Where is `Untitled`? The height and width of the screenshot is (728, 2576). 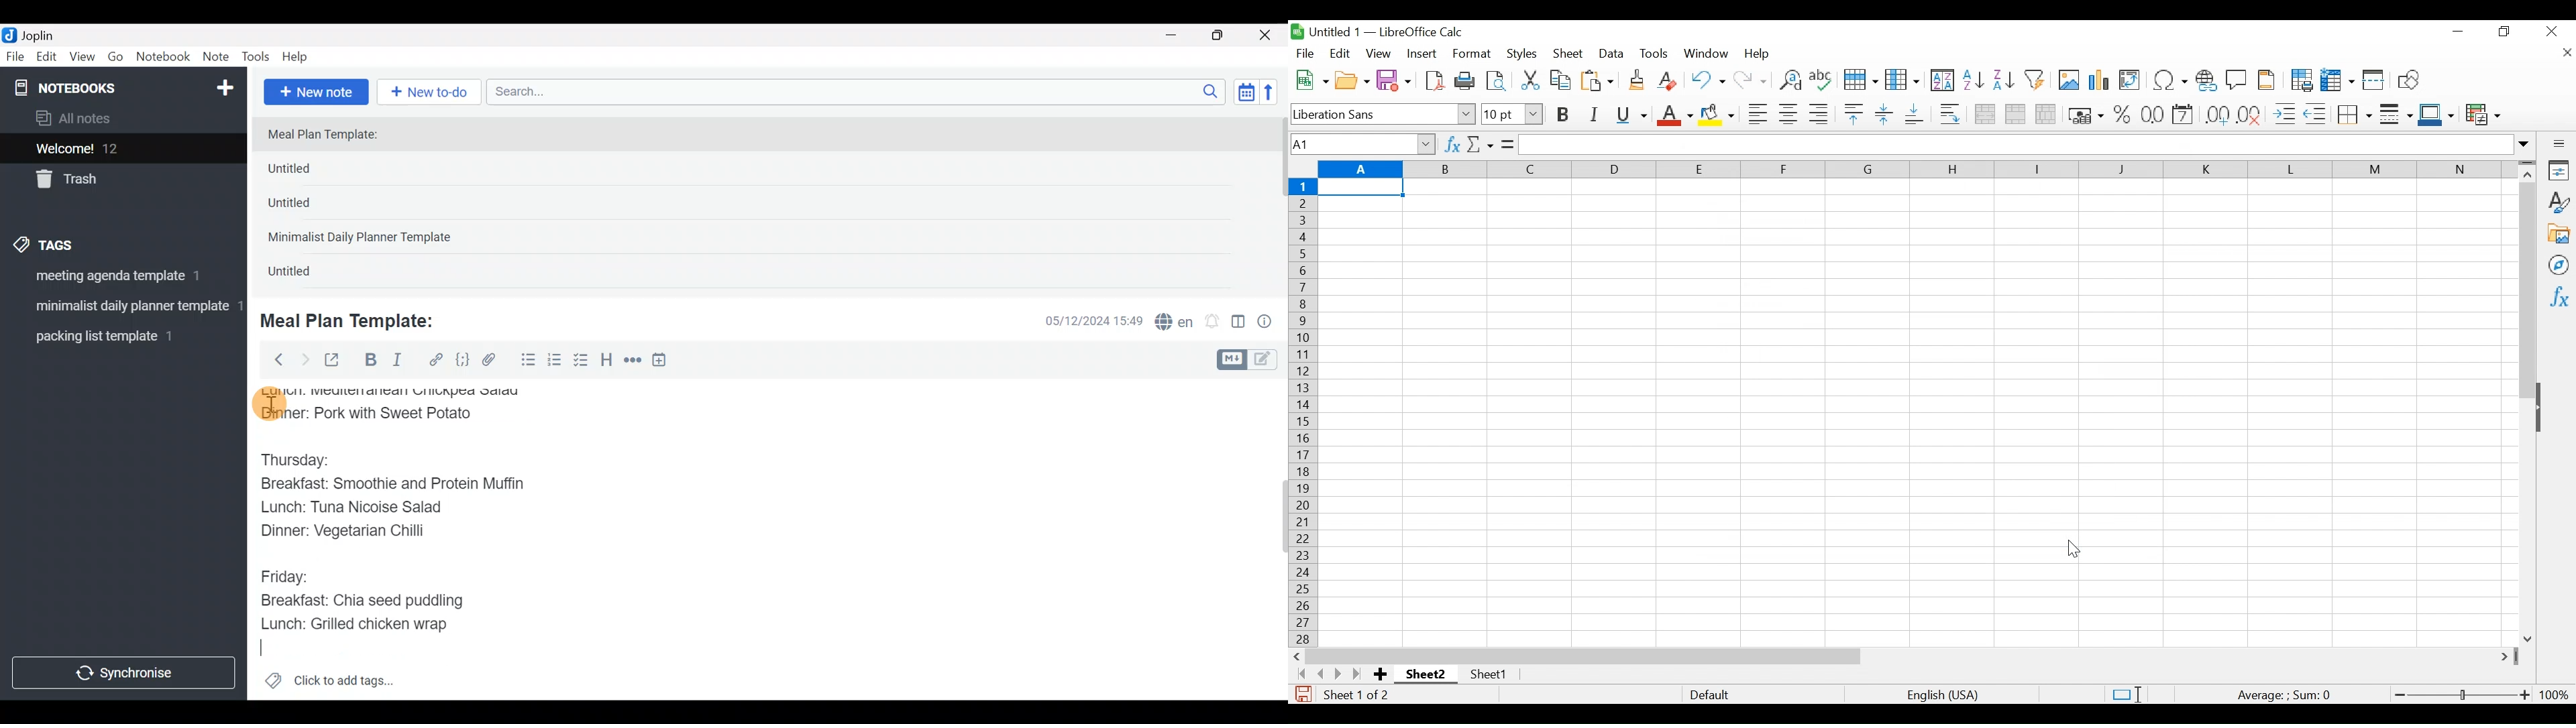
Untitled is located at coordinates (307, 207).